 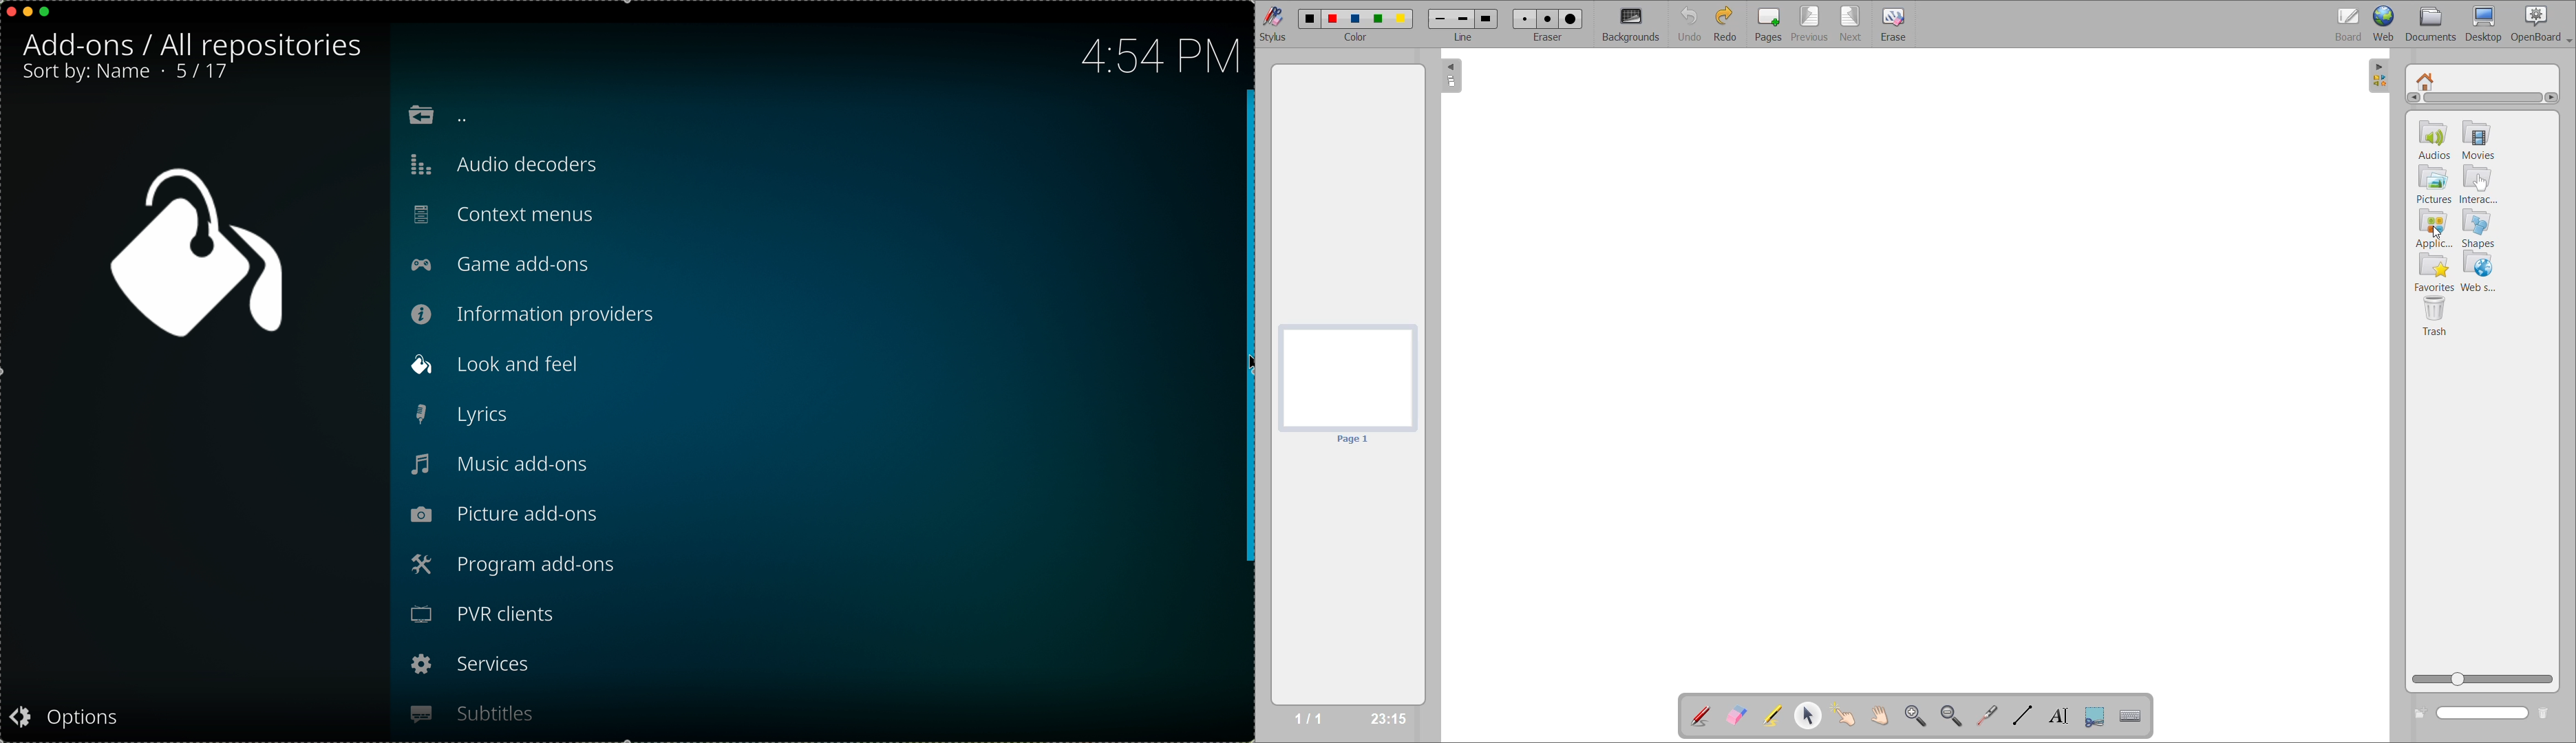 What do you see at coordinates (437, 119) in the screenshot?
I see `back` at bounding box center [437, 119].